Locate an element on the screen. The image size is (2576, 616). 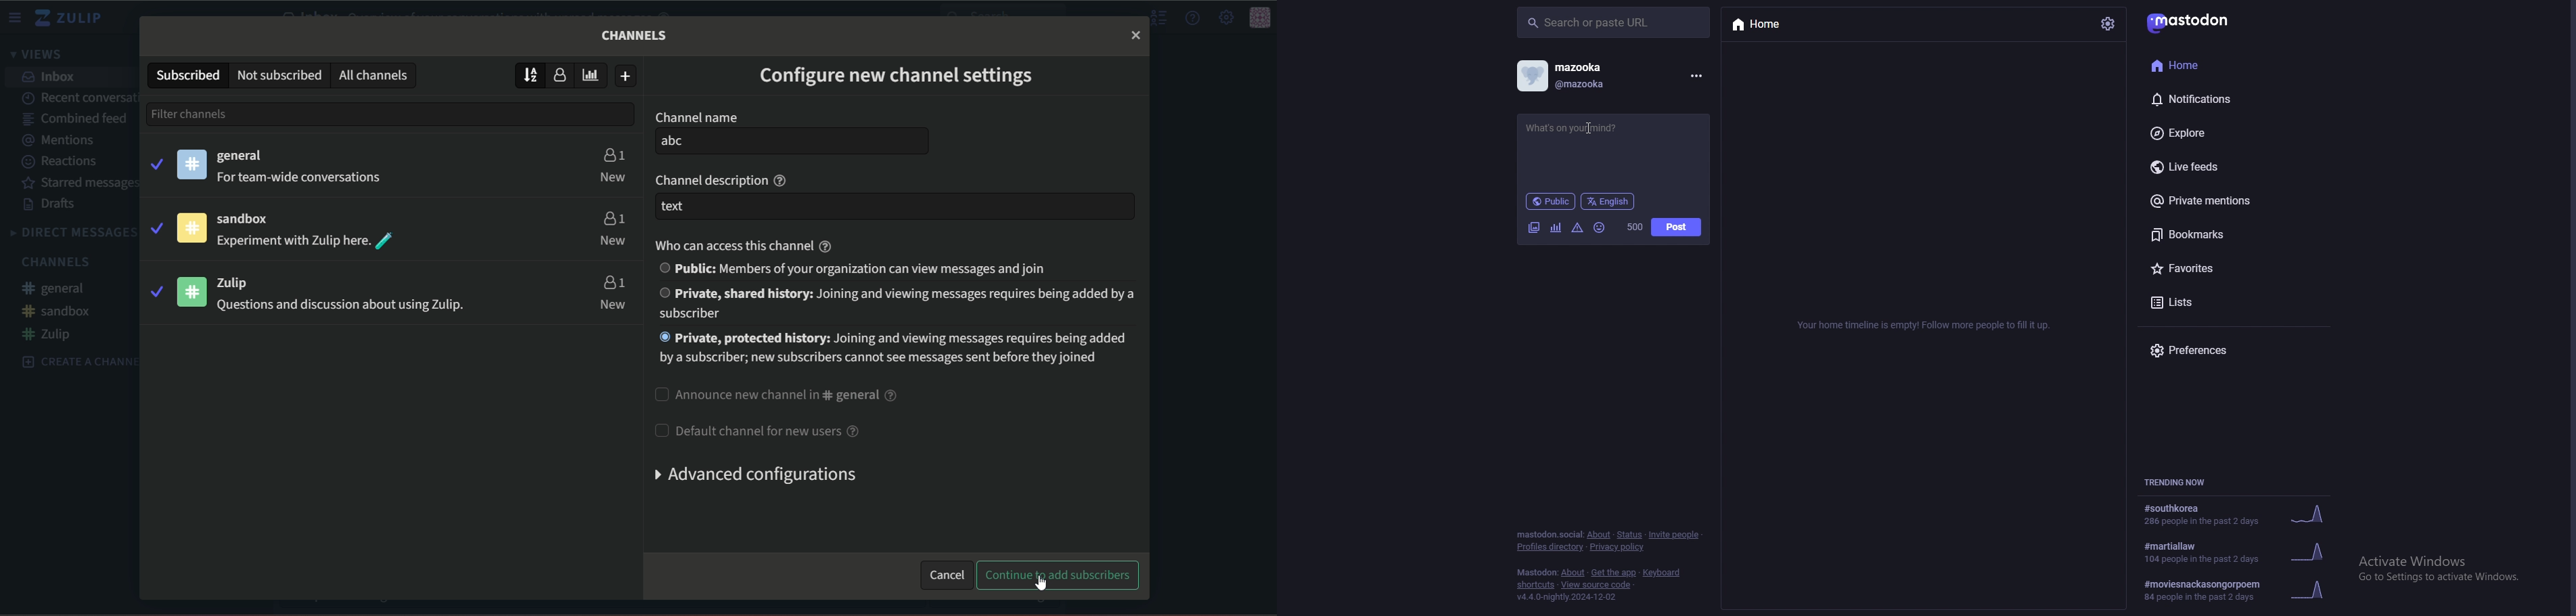
favourites is located at coordinates (2228, 271).